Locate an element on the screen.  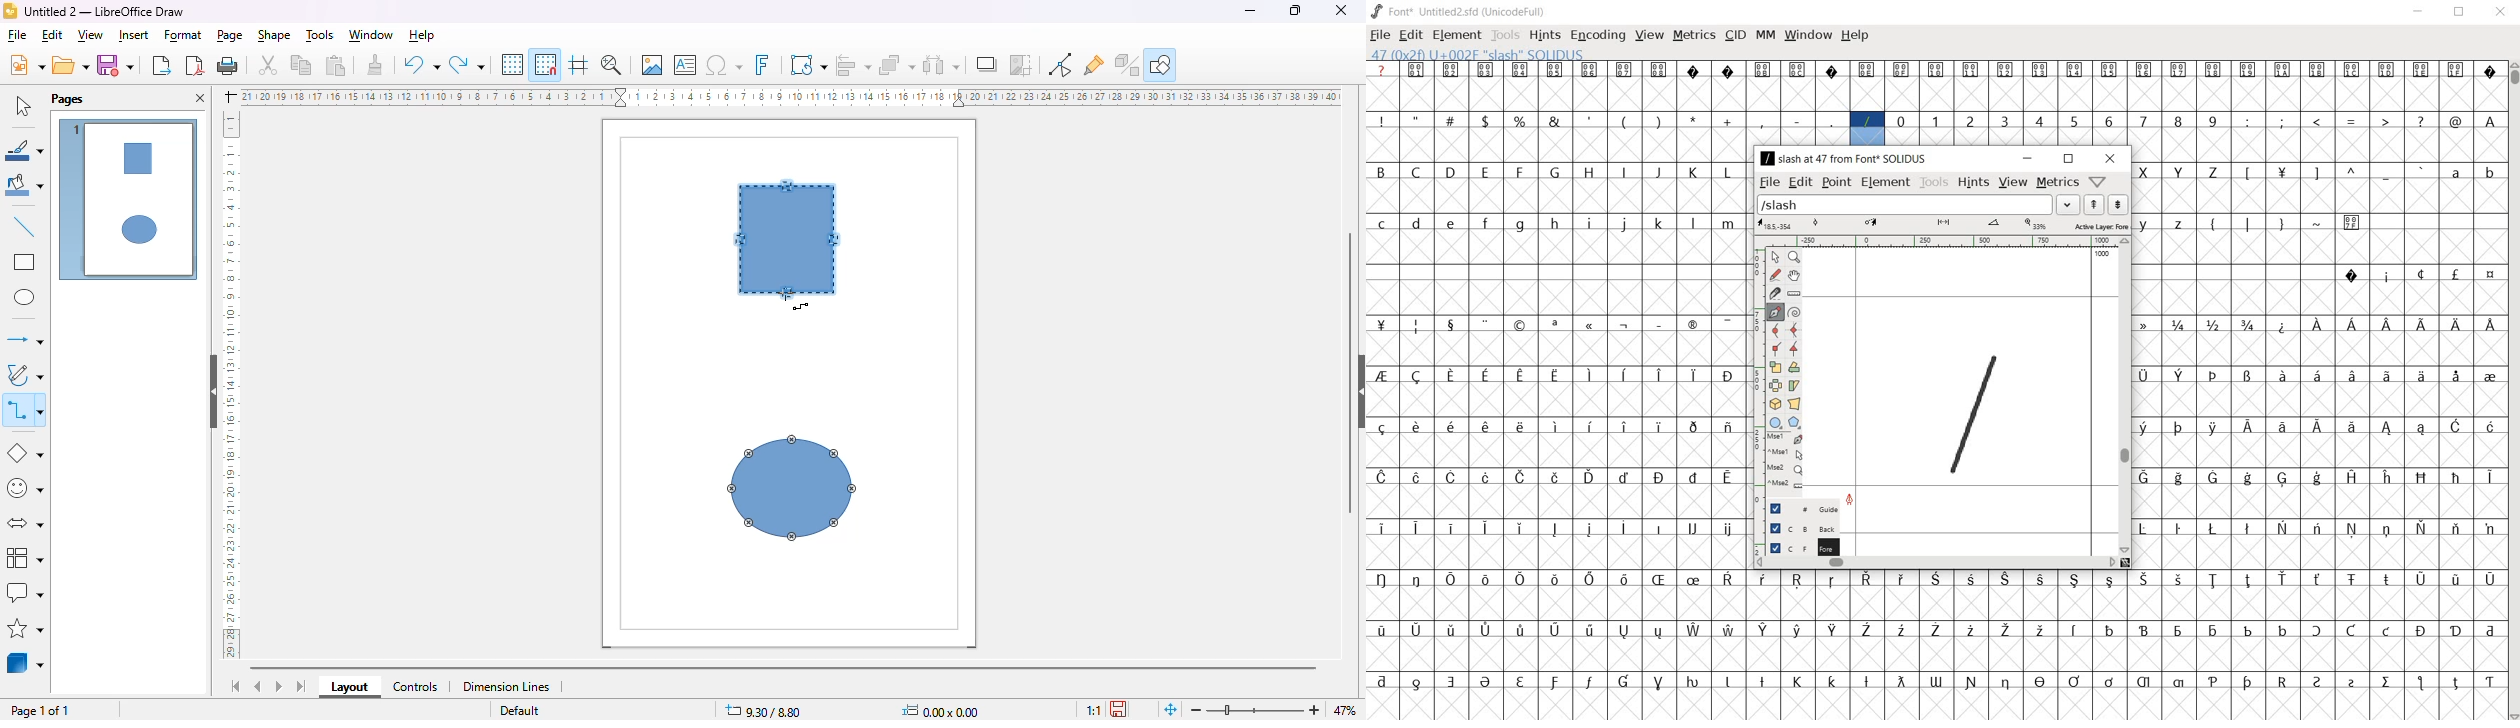
empty cells is located at coordinates (1558, 502).